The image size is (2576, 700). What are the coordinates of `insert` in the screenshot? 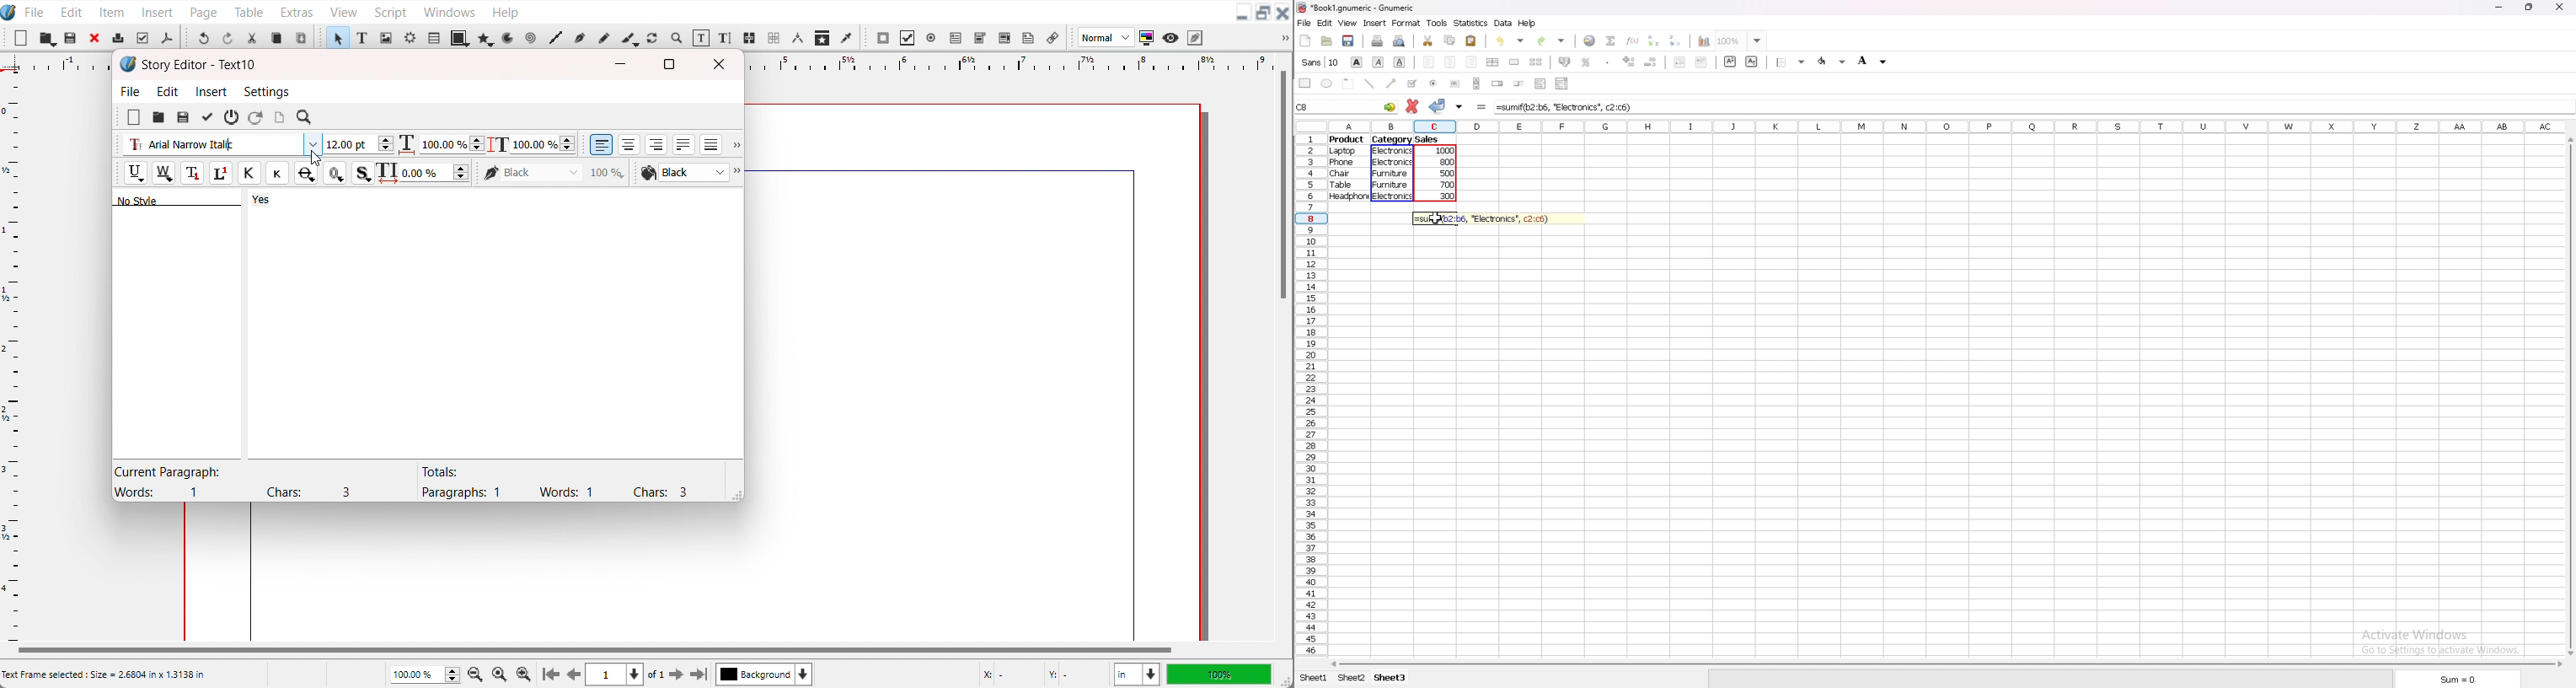 It's located at (1375, 23).